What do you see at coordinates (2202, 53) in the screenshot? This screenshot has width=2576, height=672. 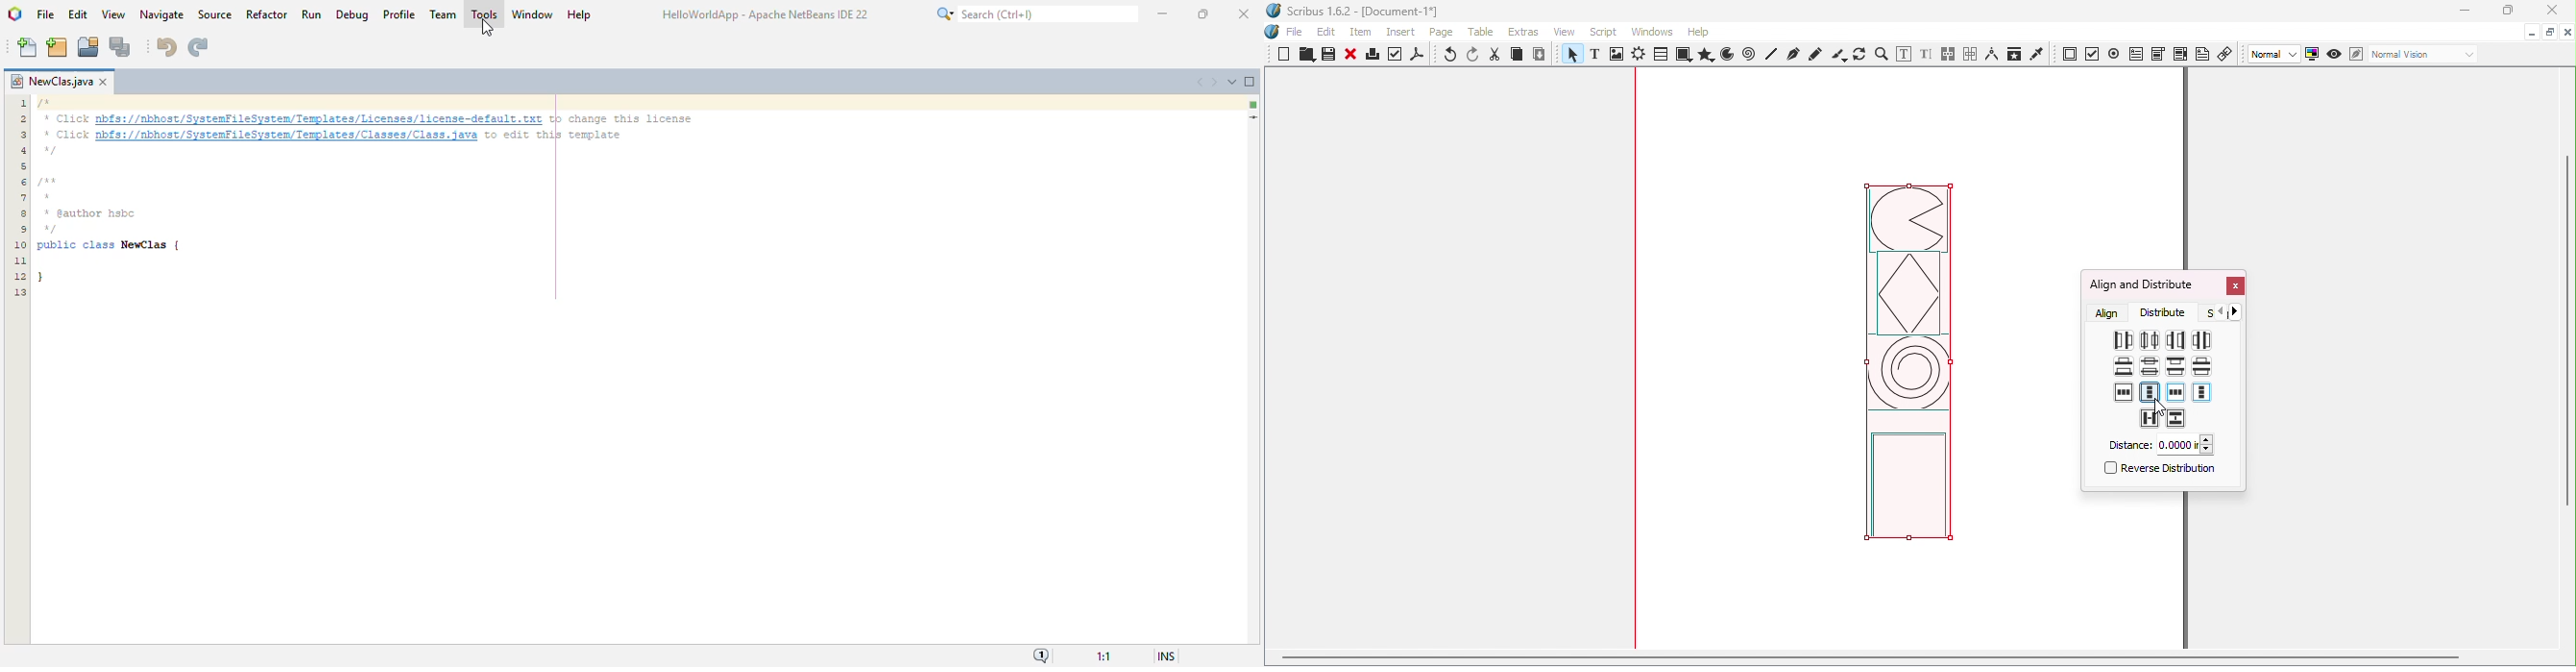 I see `Text annotation` at bounding box center [2202, 53].